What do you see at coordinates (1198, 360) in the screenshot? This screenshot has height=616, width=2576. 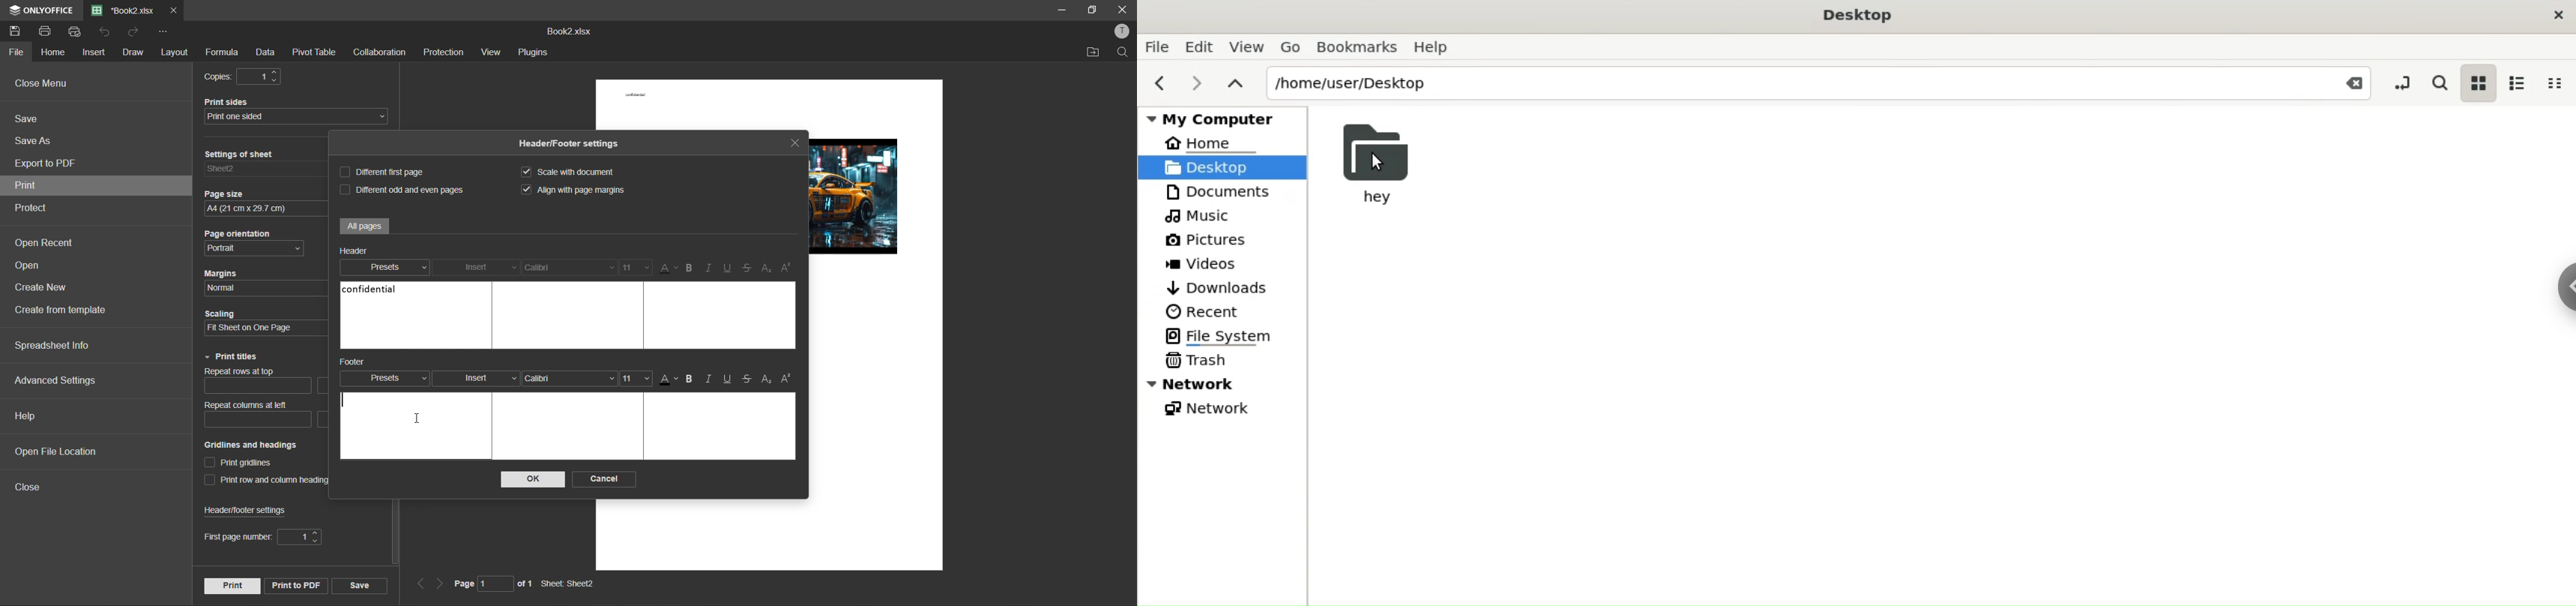 I see `Trash` at bounding box center [1198, 360].